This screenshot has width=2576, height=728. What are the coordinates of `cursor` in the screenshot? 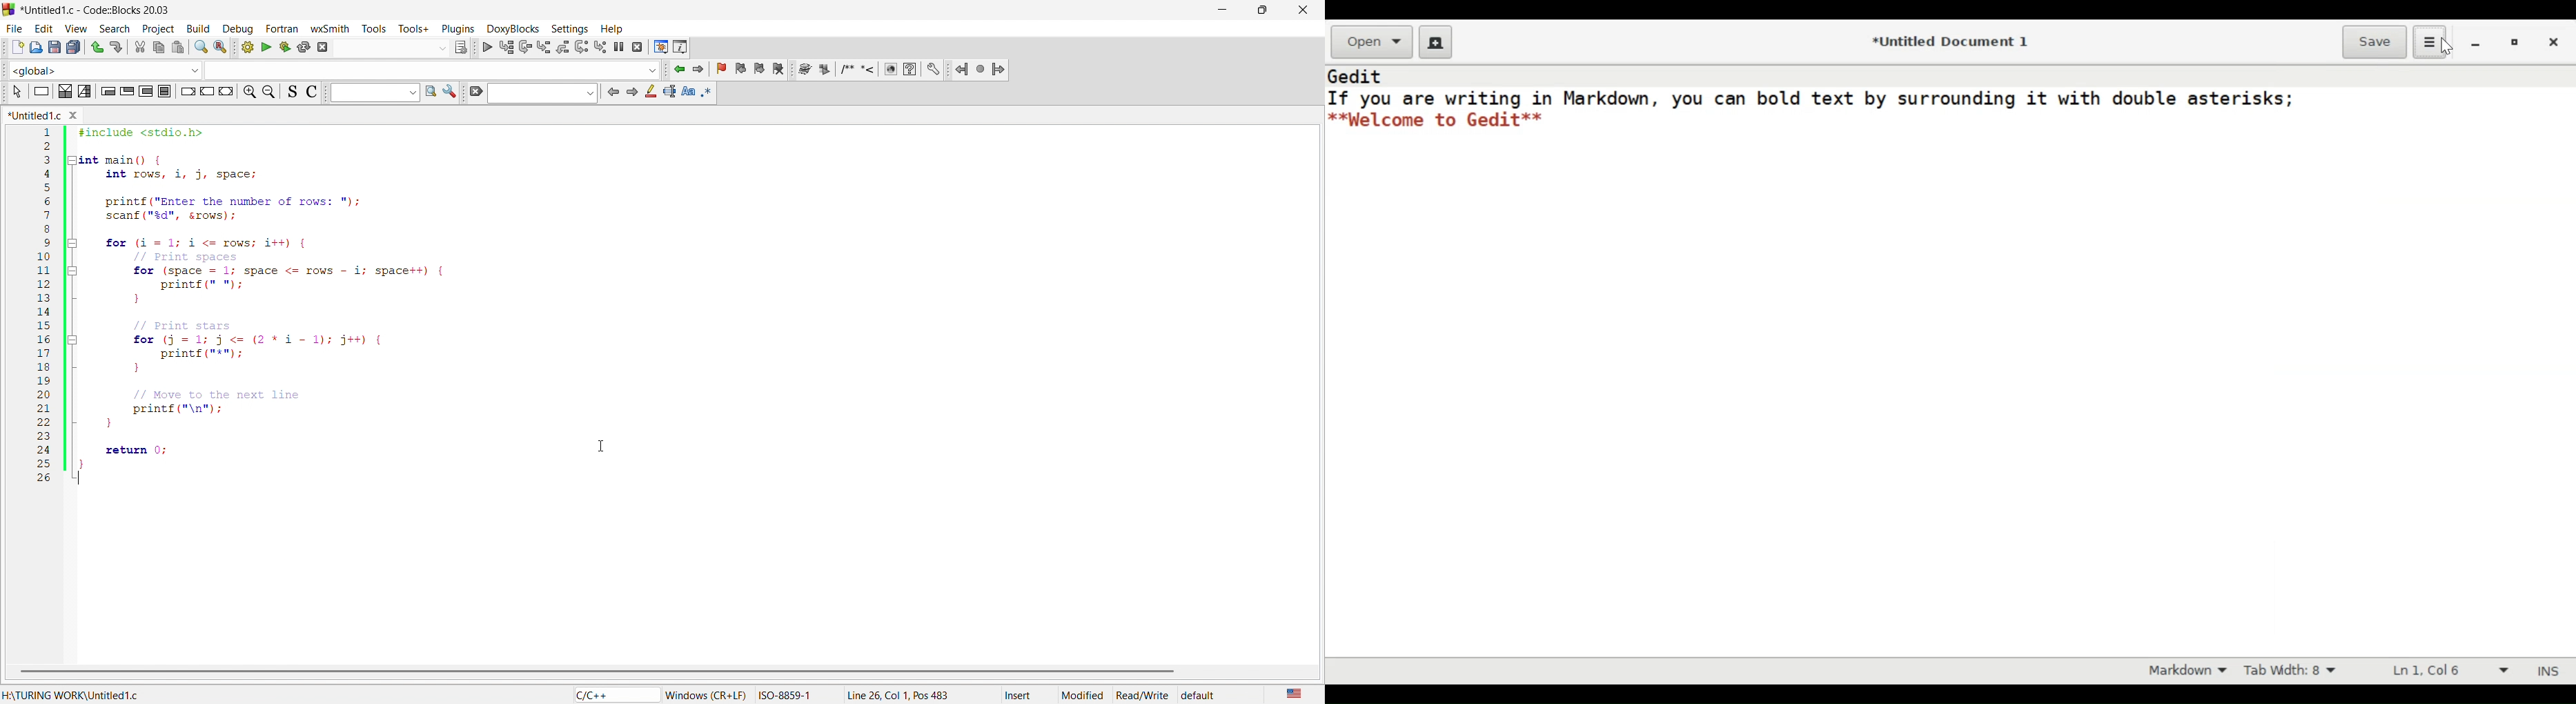 It's located at (607, 444).